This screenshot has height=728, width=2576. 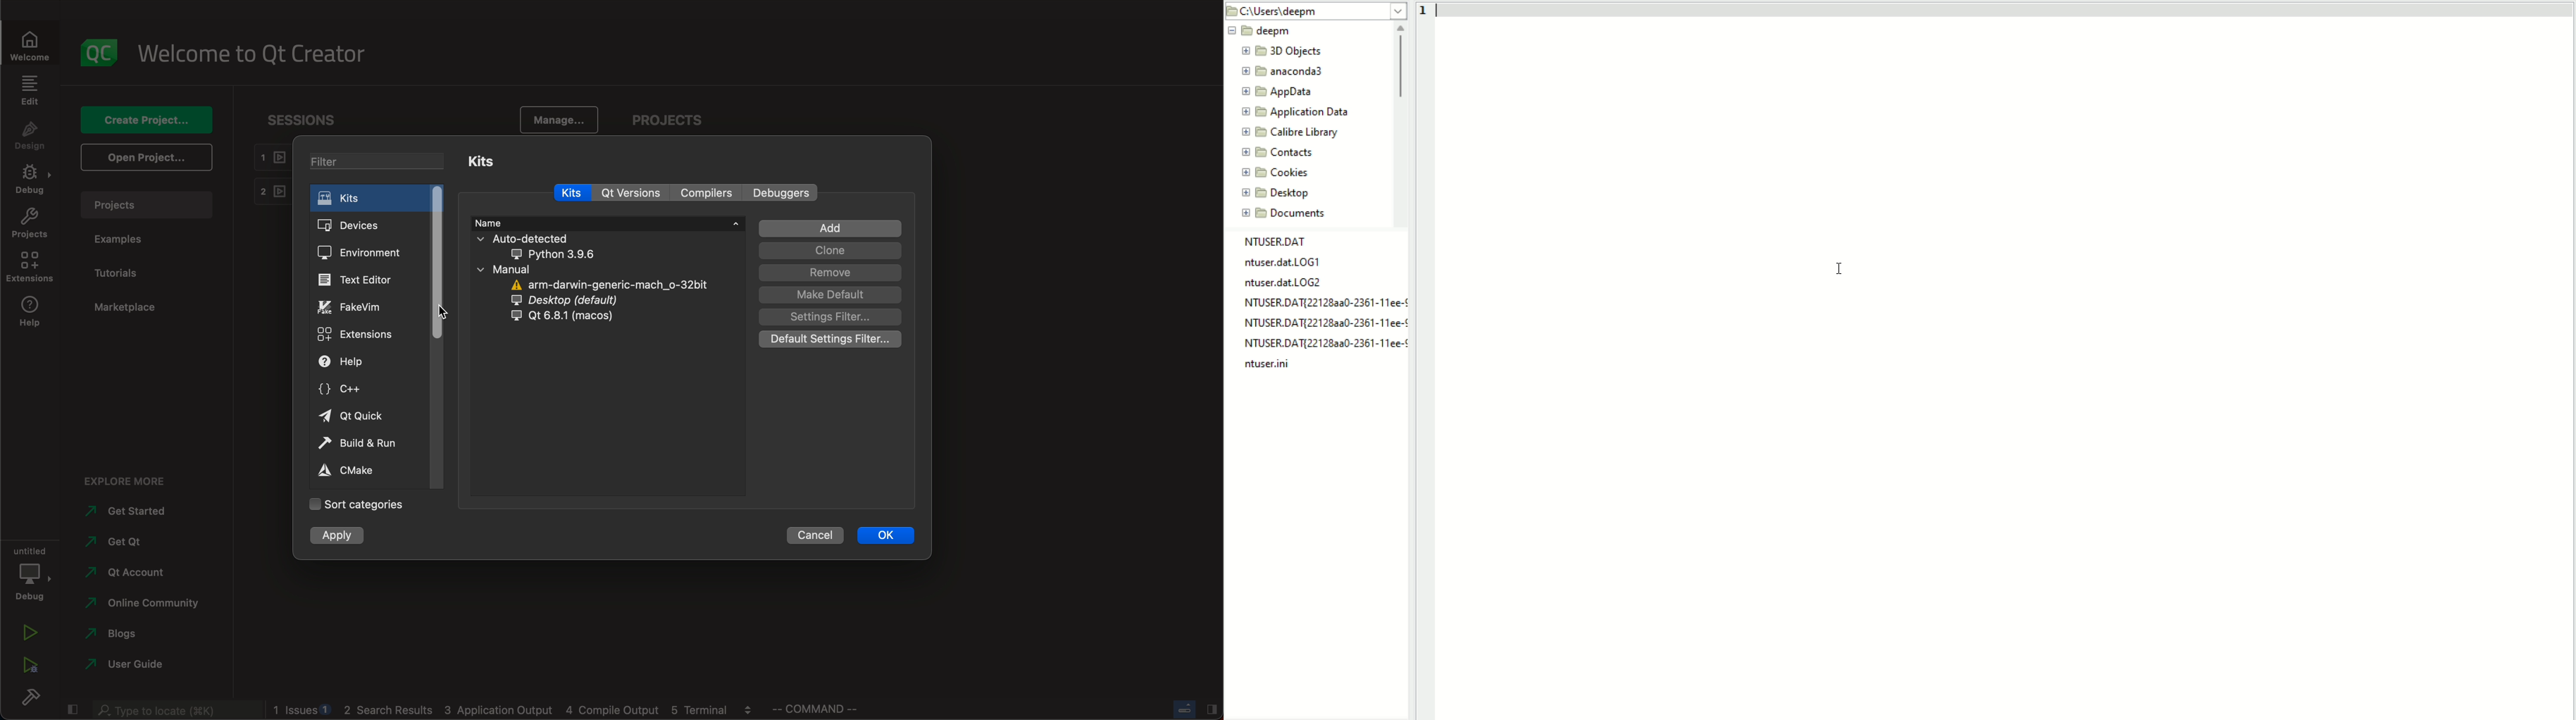 What do you see at coordinates (1277, 193) in the screenshot?
I see `folder name` at bounding box center [1277, 193].